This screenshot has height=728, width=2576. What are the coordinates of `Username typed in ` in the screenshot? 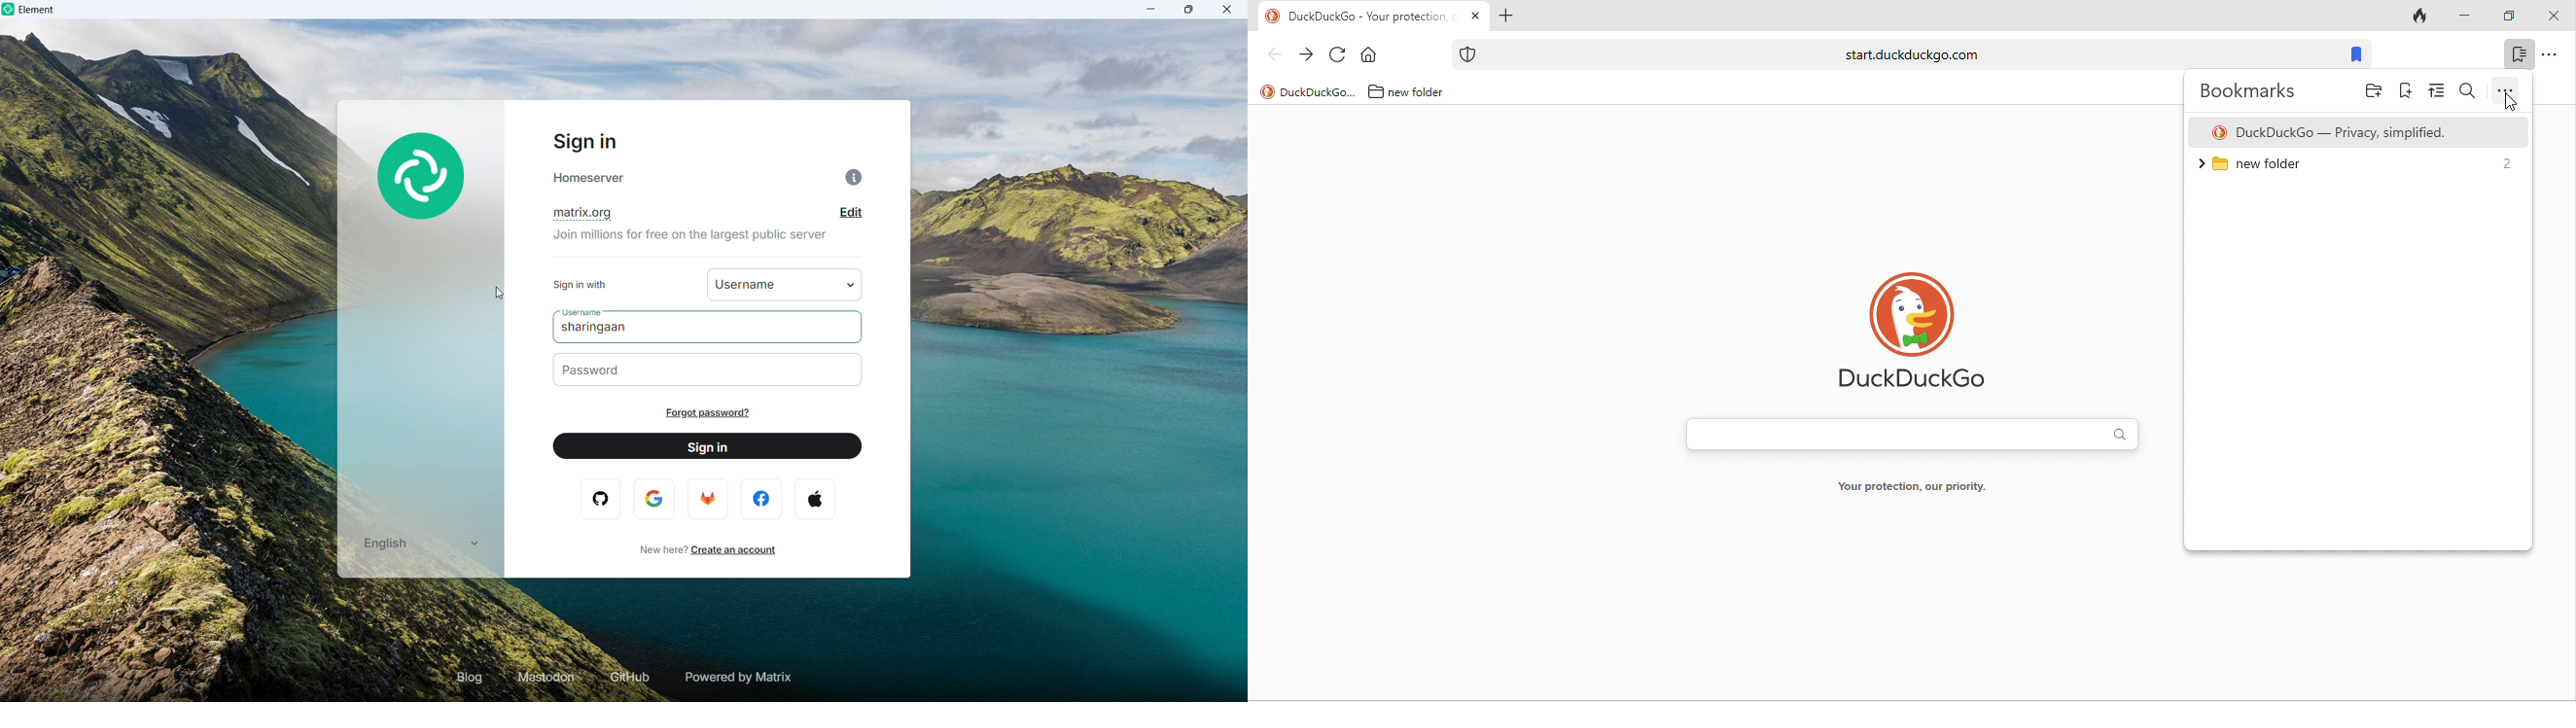 It's located at (599, 328).